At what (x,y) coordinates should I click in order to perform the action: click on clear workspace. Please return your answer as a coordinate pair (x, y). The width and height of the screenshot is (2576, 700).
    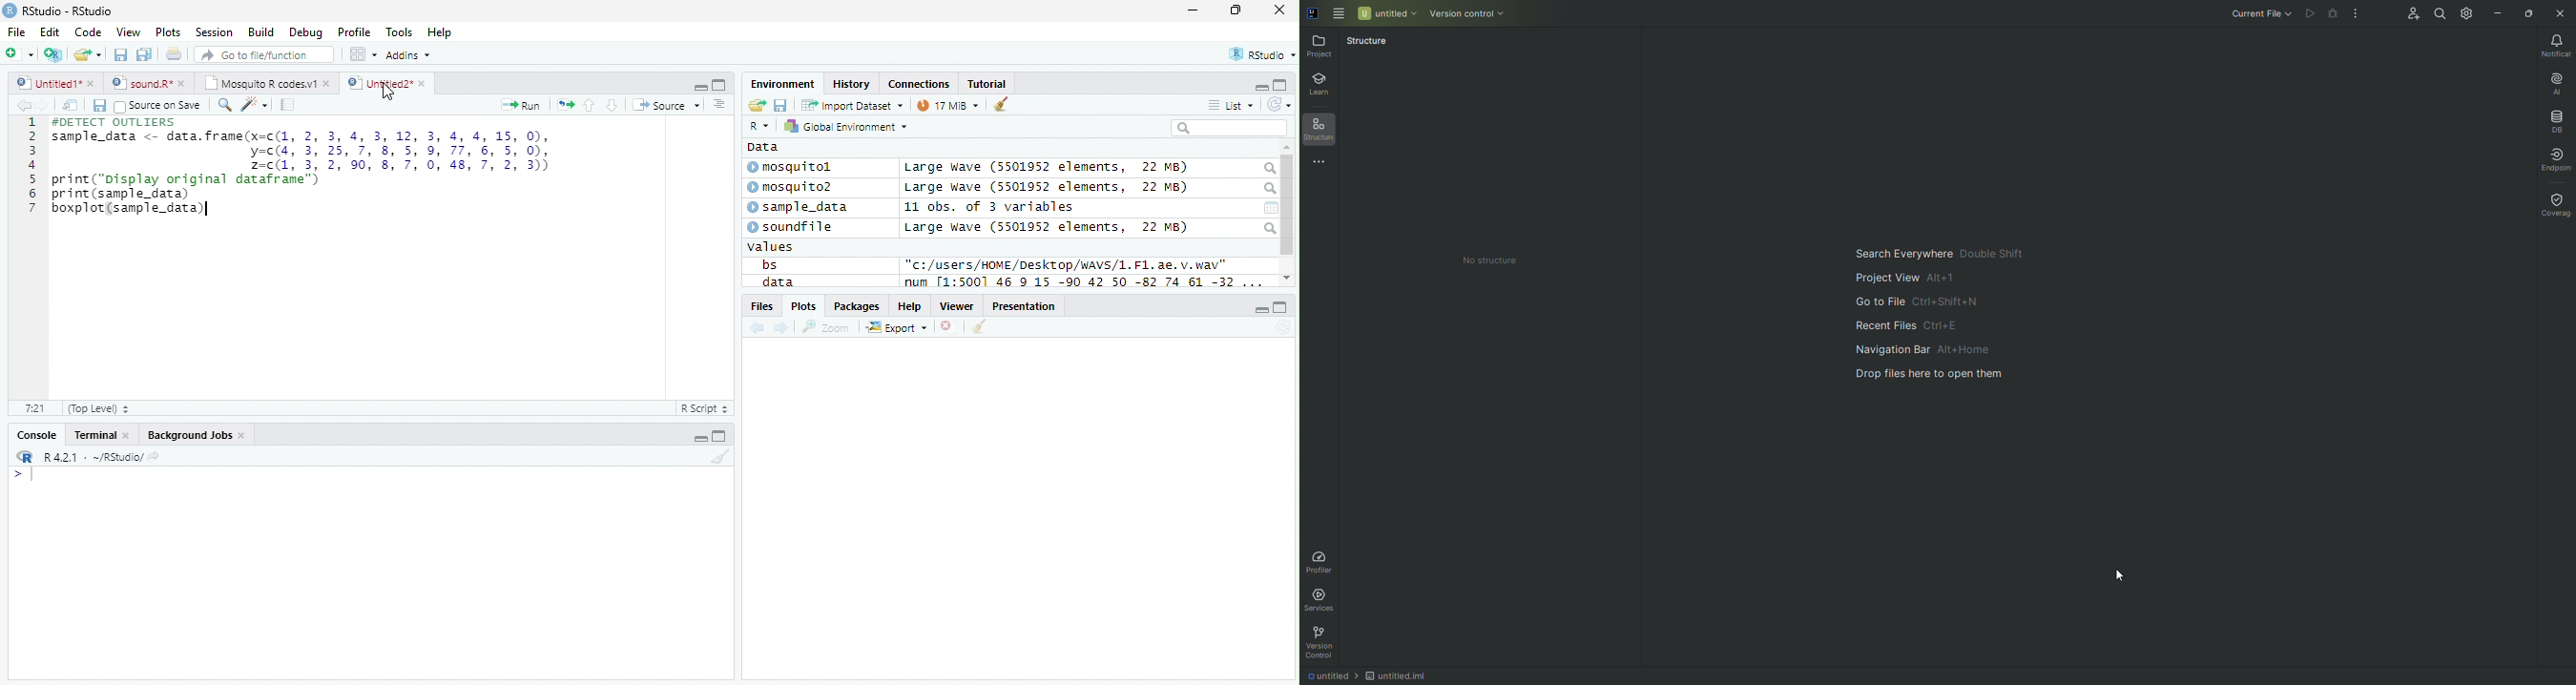
    Looking at the image, I should click on (718, 457).